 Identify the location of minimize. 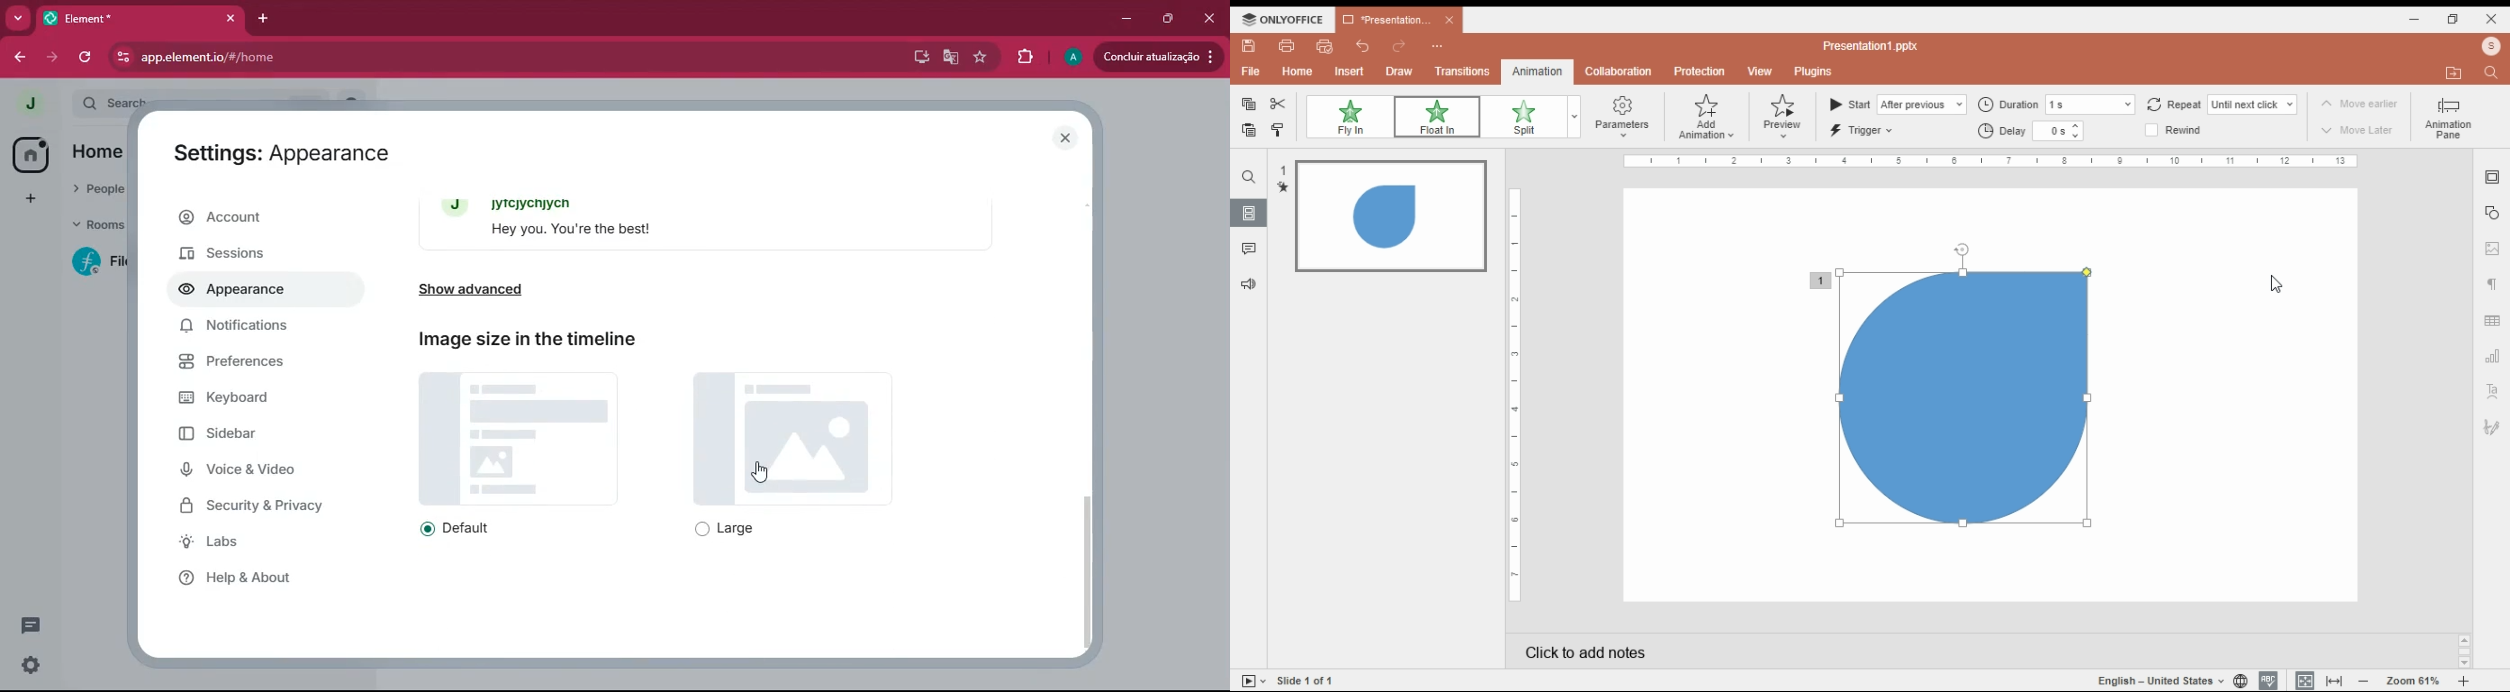
(1128, 17).